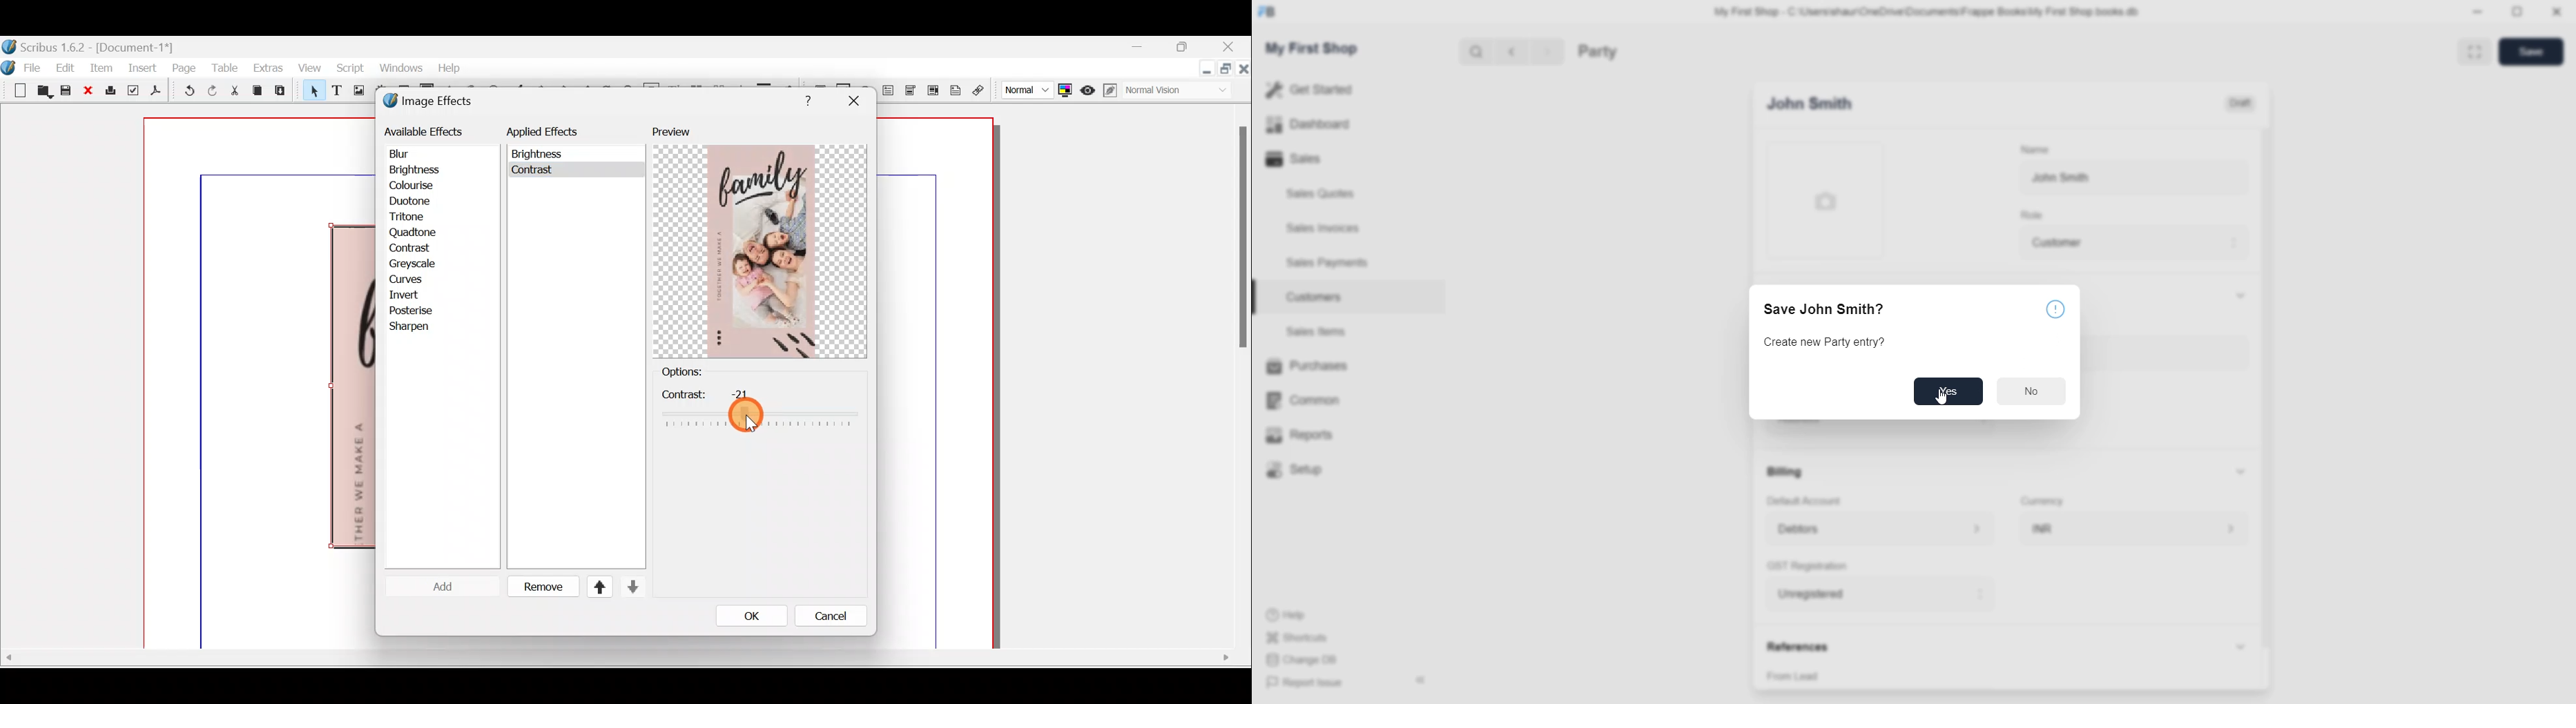 The width and height of the screenshot is (2576, 728). What do you see at coordinates (2037, 216) in the screenshot?
I see `Role` at bounding box center [2037, 216].